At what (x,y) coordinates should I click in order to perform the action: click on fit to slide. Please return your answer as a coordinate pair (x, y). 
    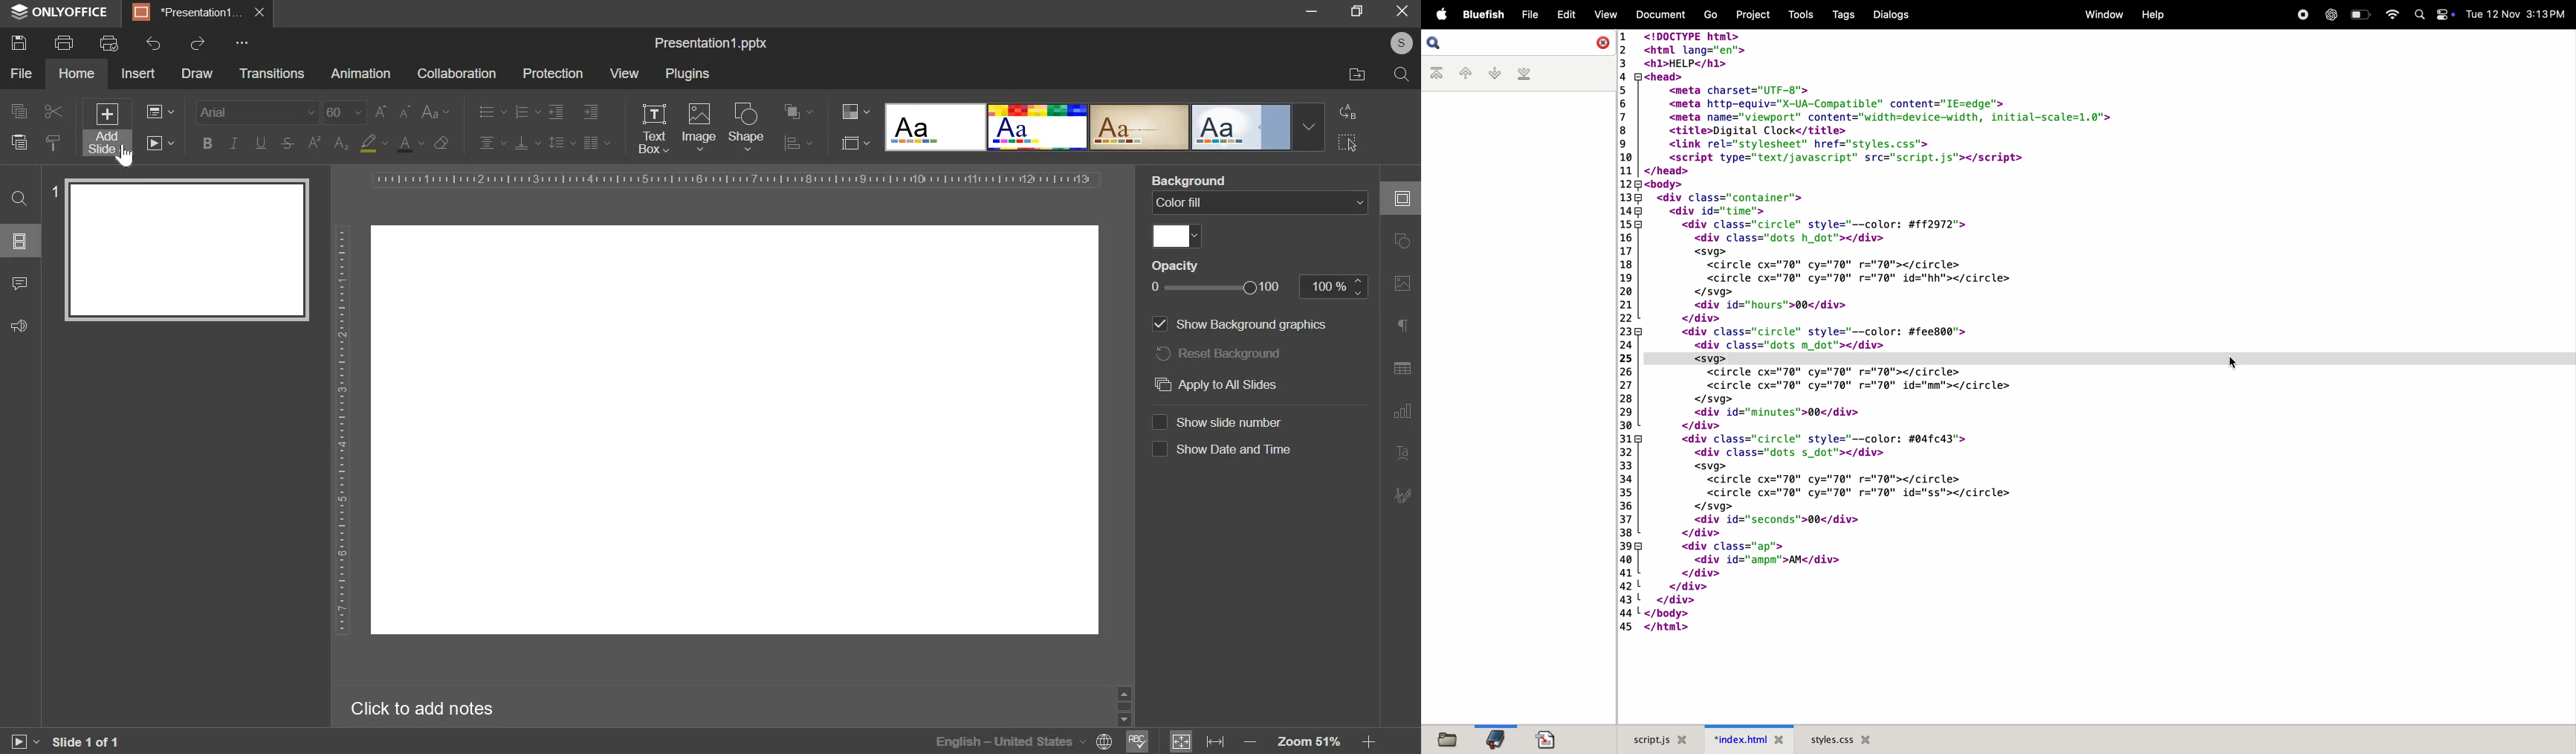
    Looking at the image, I should click on (1181, 742).